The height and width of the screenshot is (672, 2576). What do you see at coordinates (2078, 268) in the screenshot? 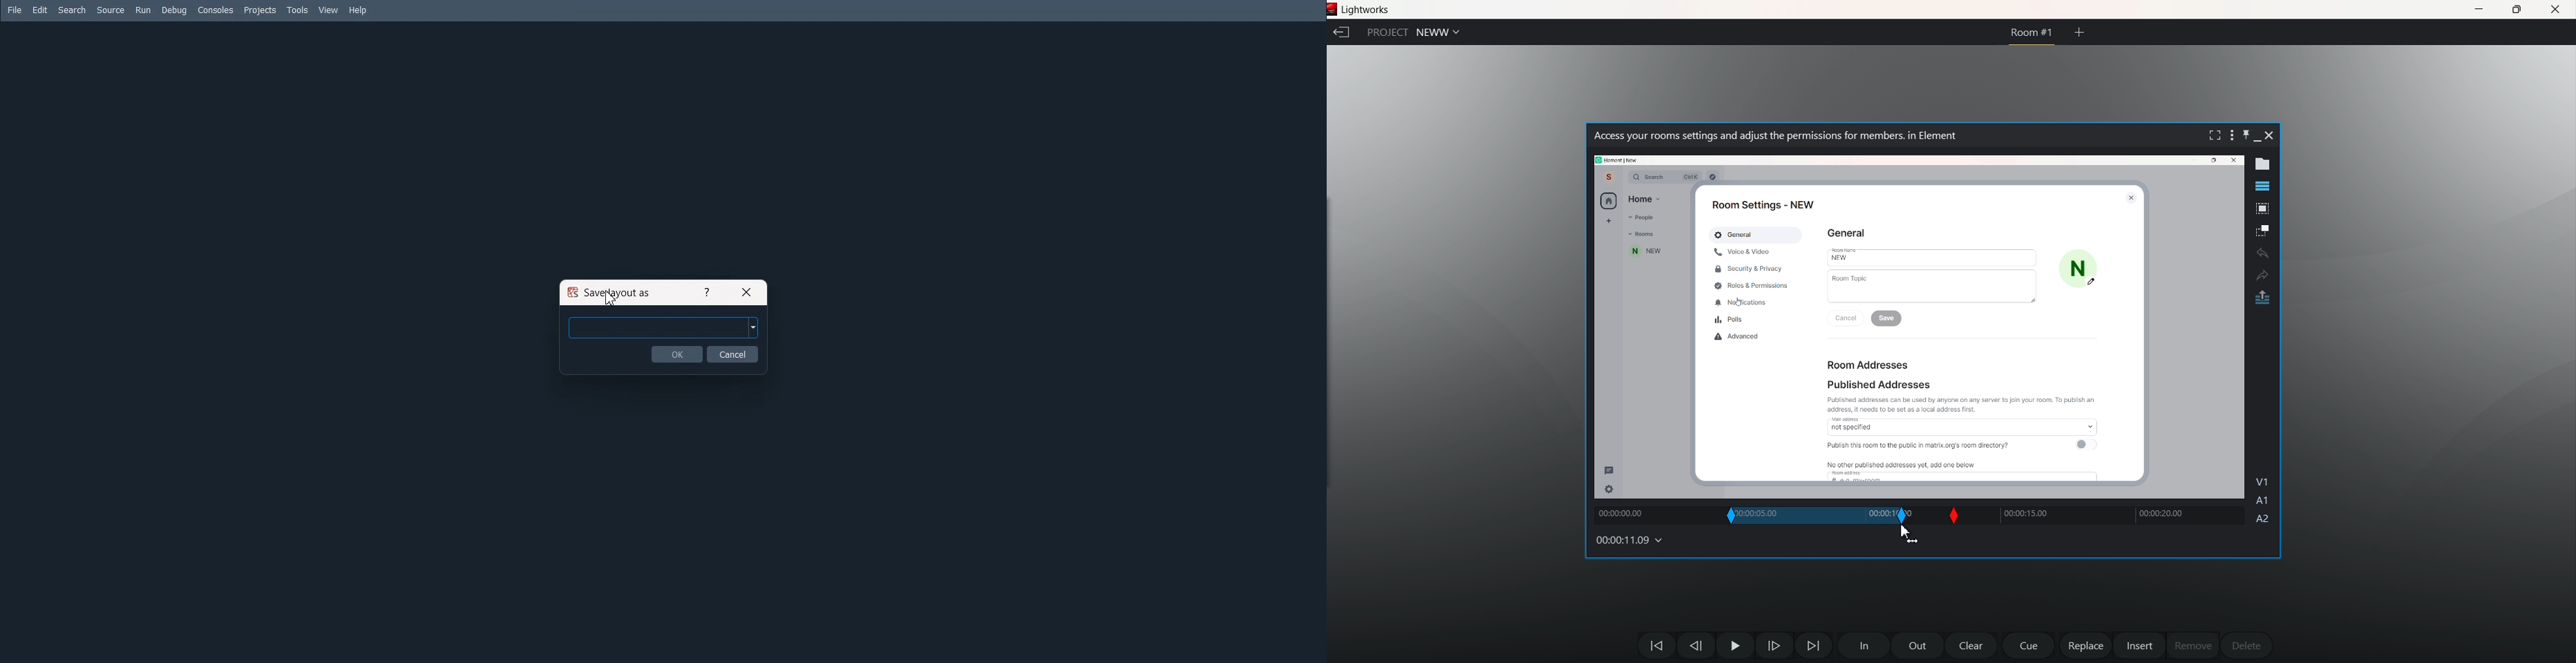
I see `N` at bounding box center [2078, 268].